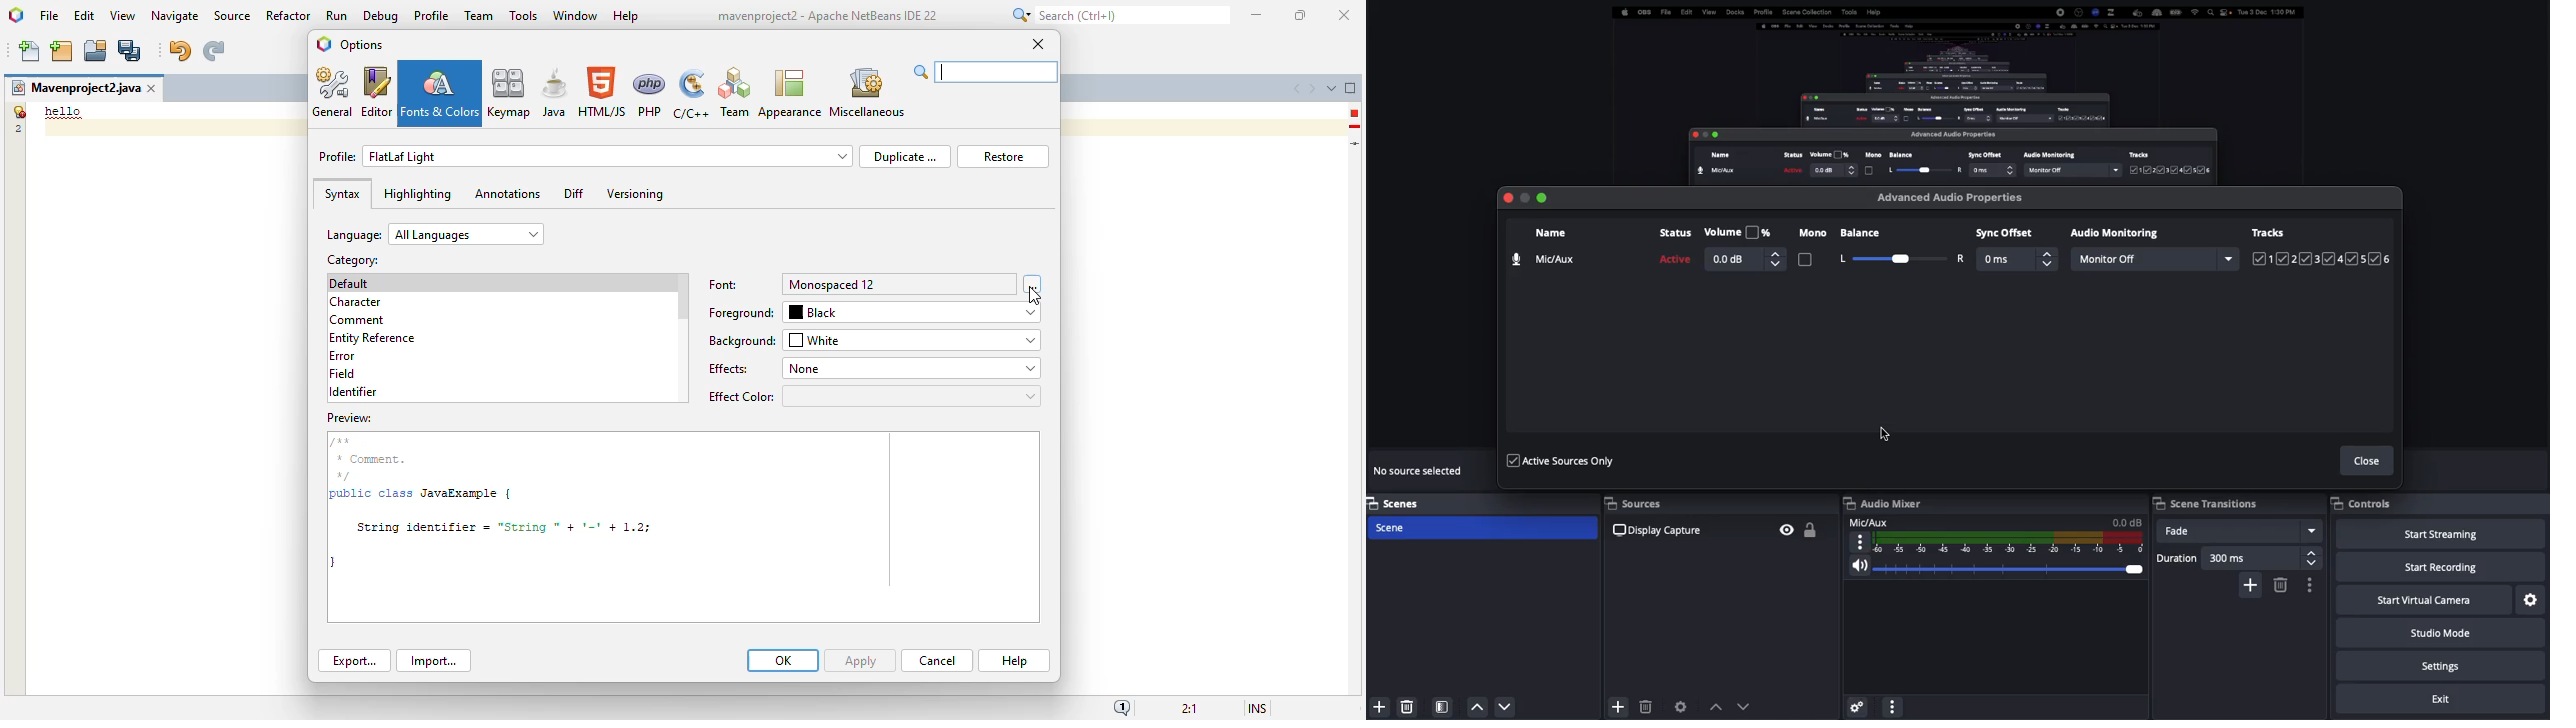  Describe the element at coordinates (2441, 699) in the screenshot. I see `Exit` at that location.